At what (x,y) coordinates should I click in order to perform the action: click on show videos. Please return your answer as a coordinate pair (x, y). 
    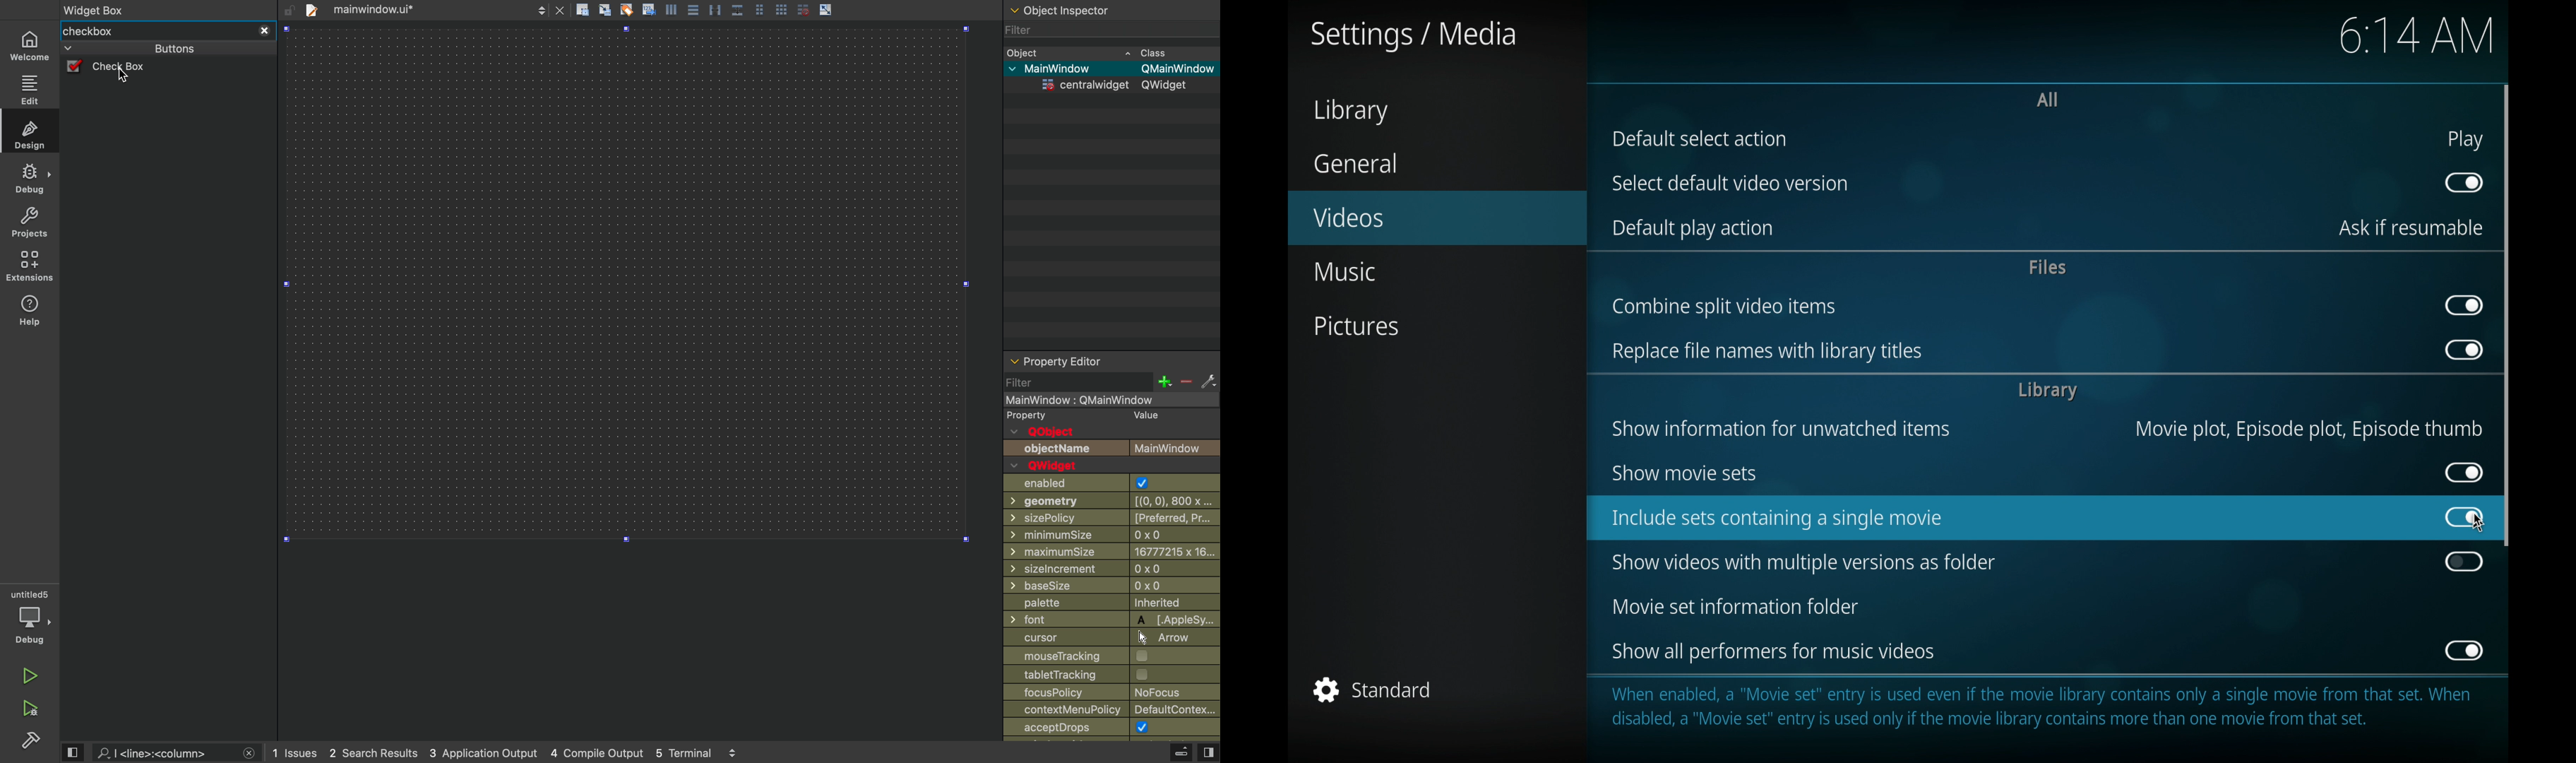
    Looking at the image, I should click on (1803, 562).